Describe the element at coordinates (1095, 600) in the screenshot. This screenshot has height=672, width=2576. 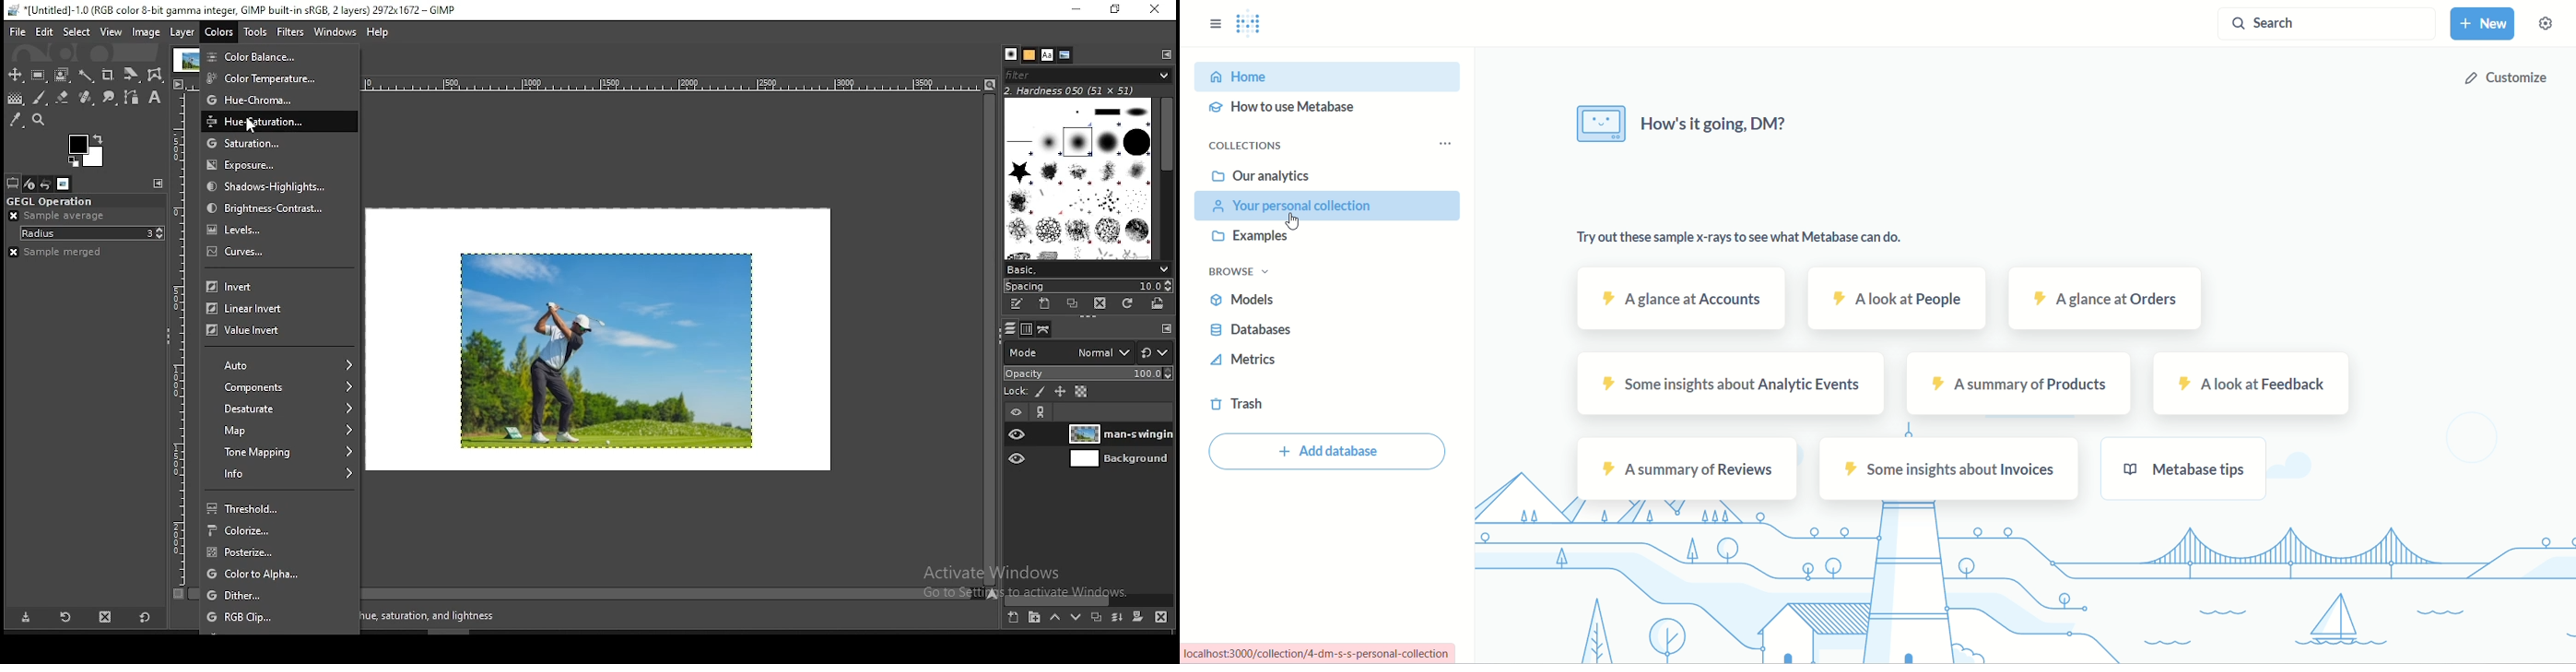
I see `scroll bar` at that location.